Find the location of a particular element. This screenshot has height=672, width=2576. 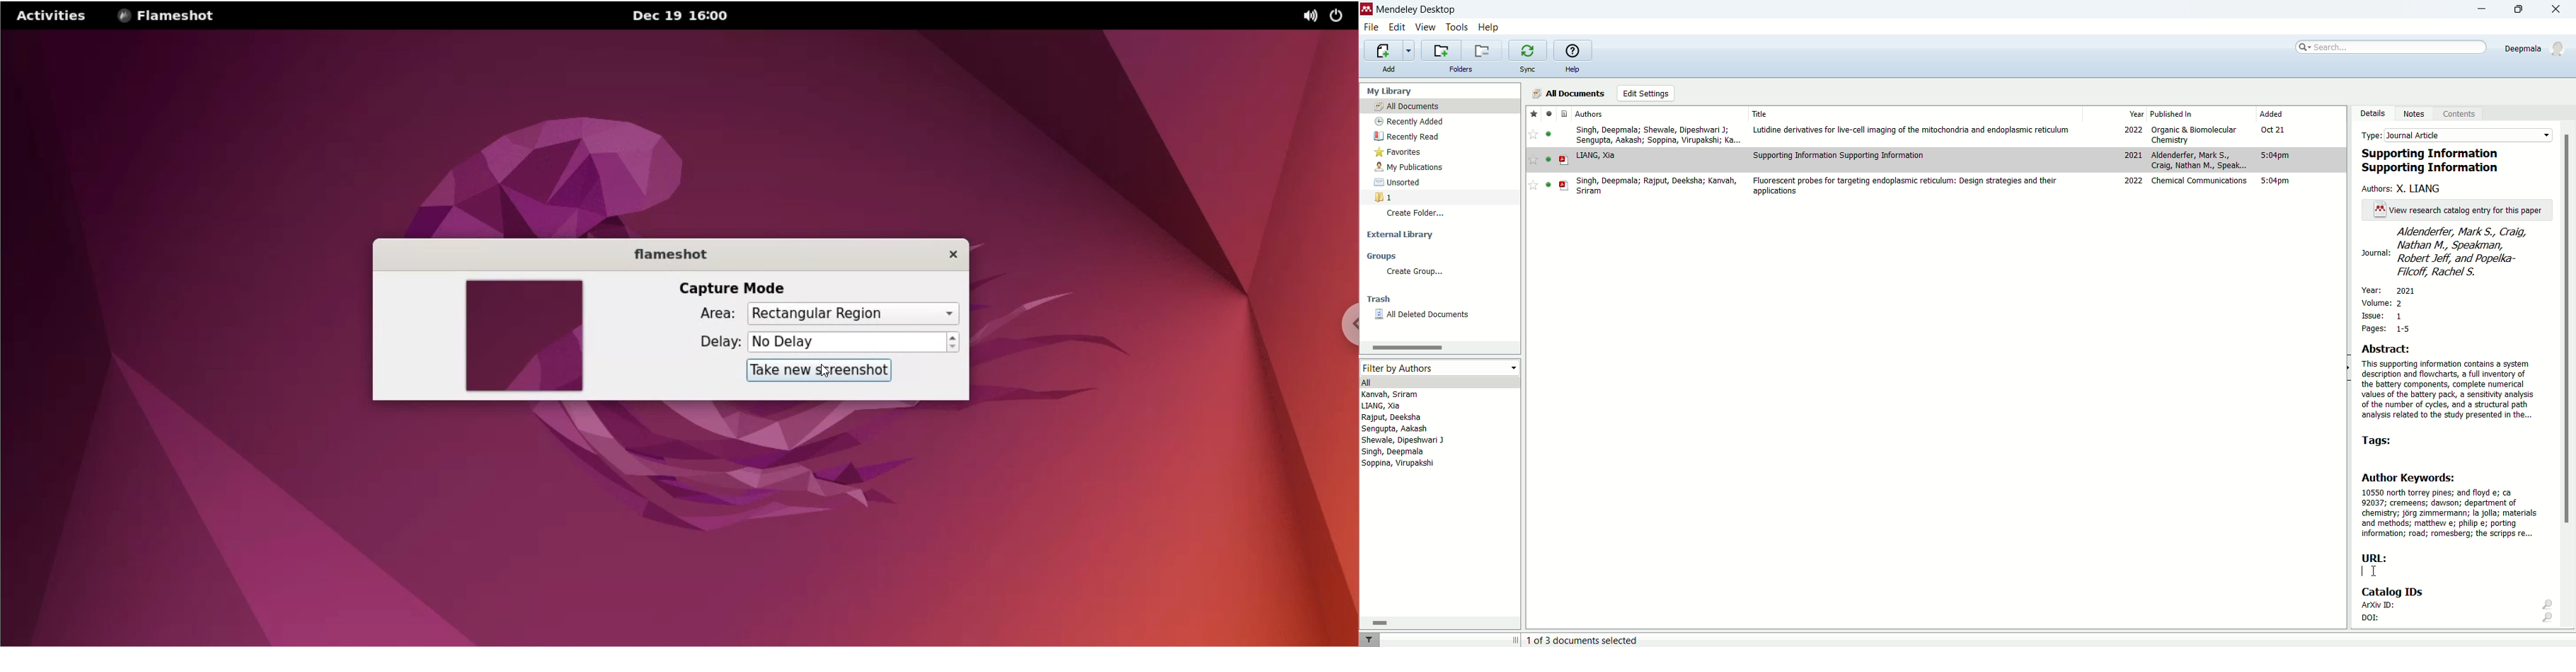

help is located at coordinates (1572, 69).